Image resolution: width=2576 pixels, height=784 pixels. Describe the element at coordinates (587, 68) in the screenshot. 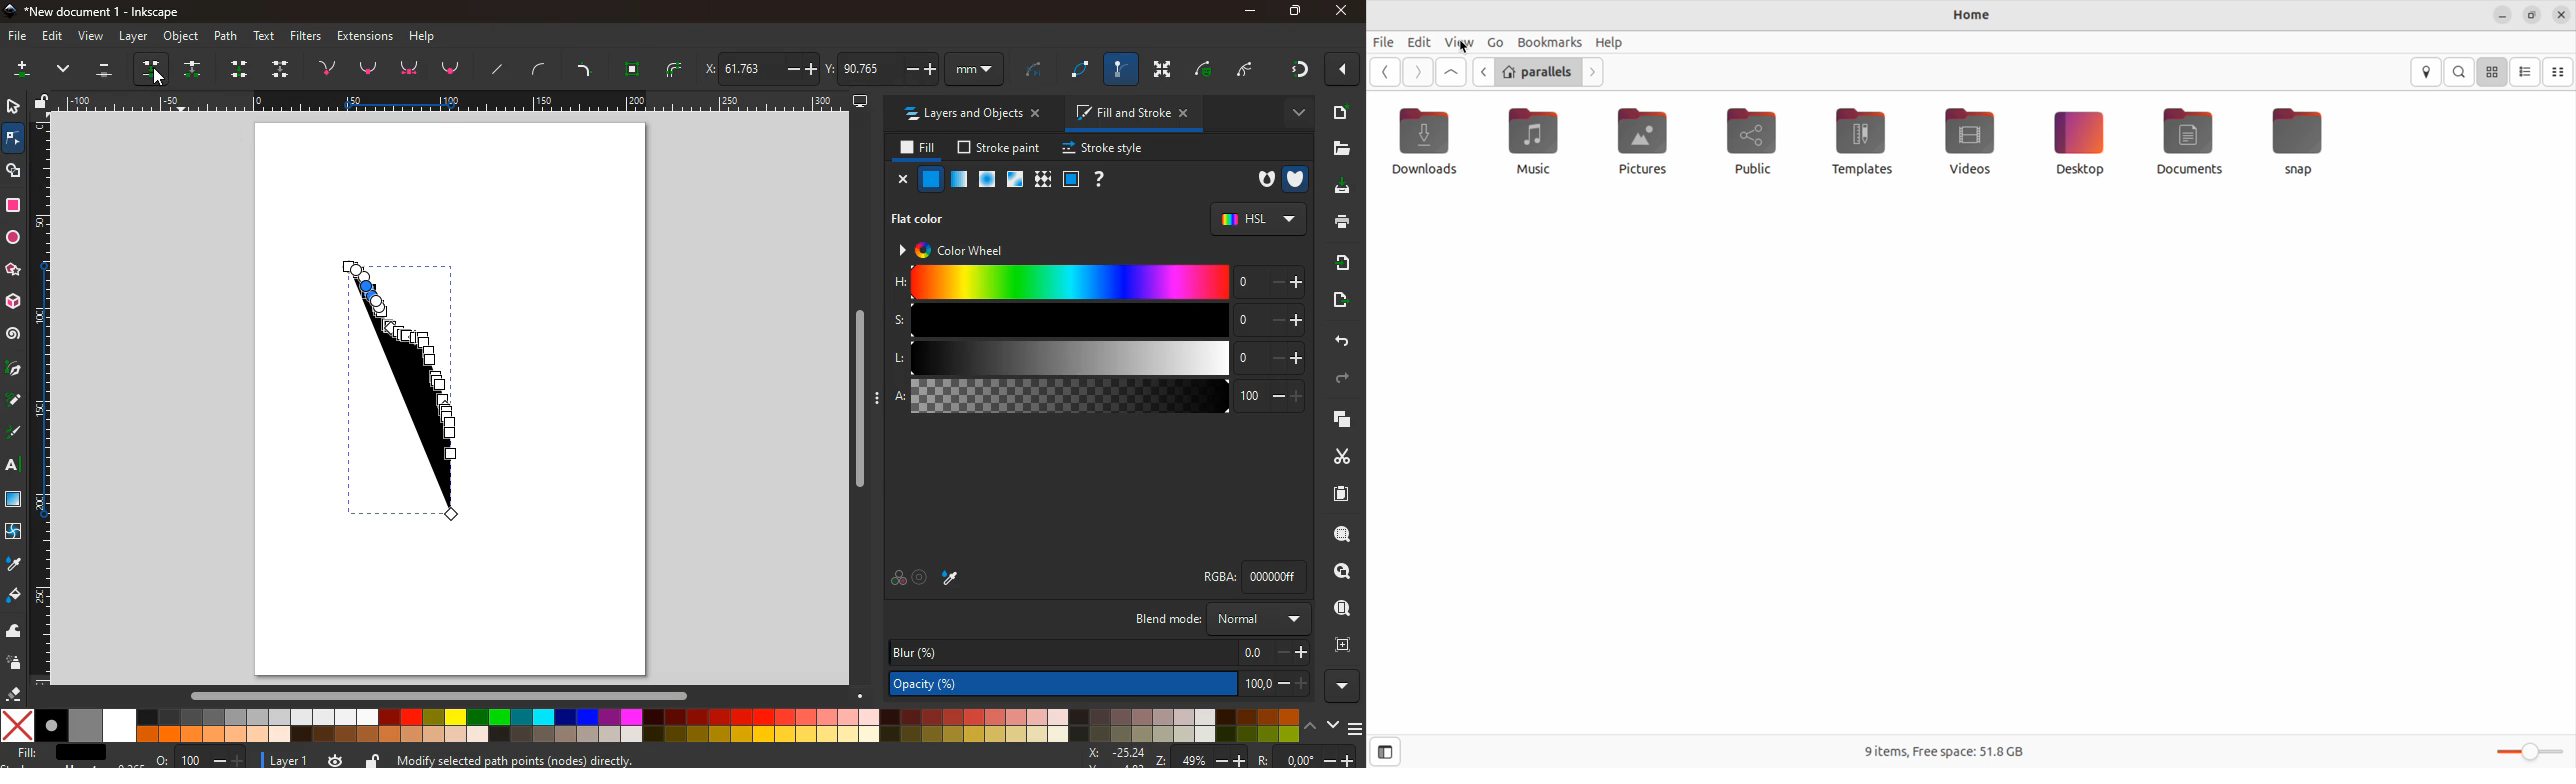

I see `line` at that location.